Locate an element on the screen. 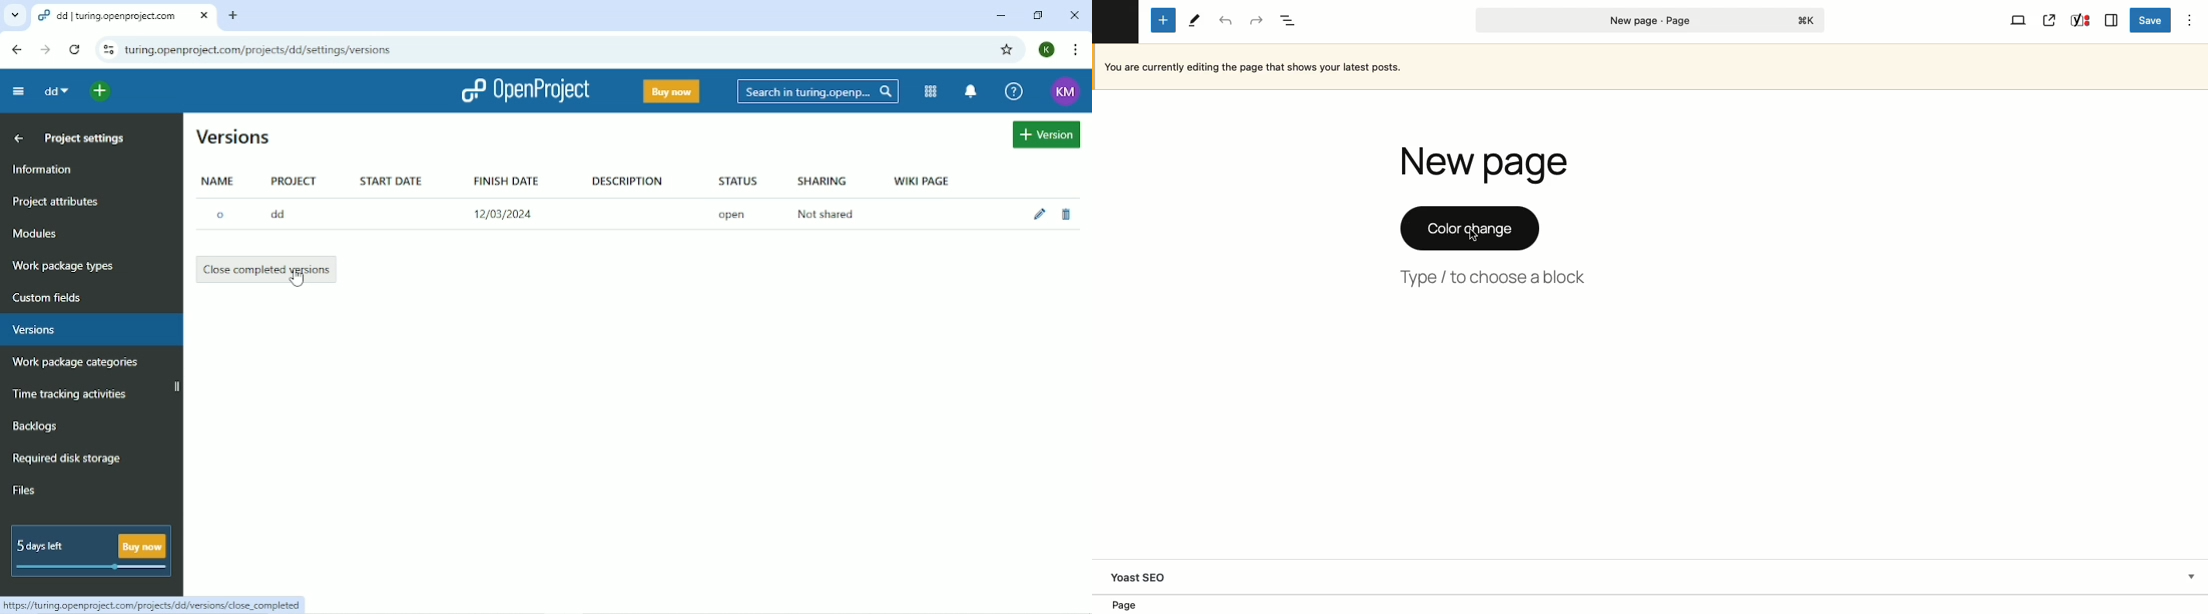 This screenshot has height=616, width=2212. Customize and control google chrome is located at coordinates (1074, 50).